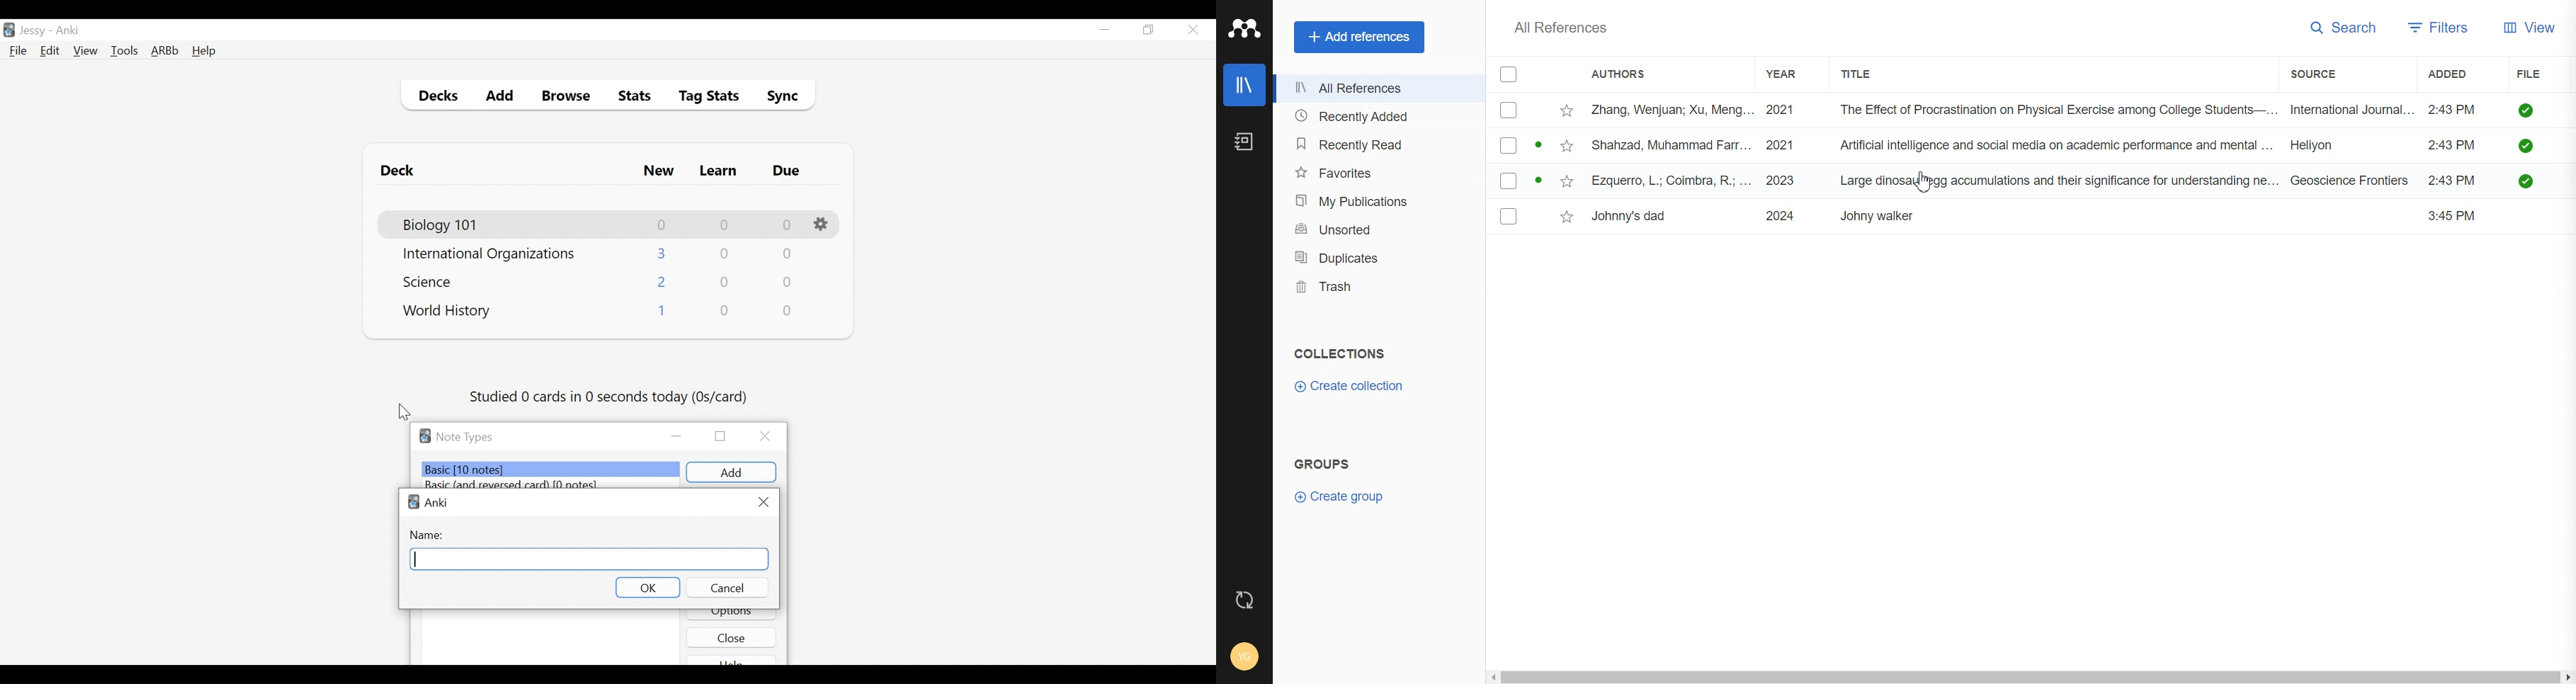  I want to click on Zhang, Wenjuan, so click(1672, 110).